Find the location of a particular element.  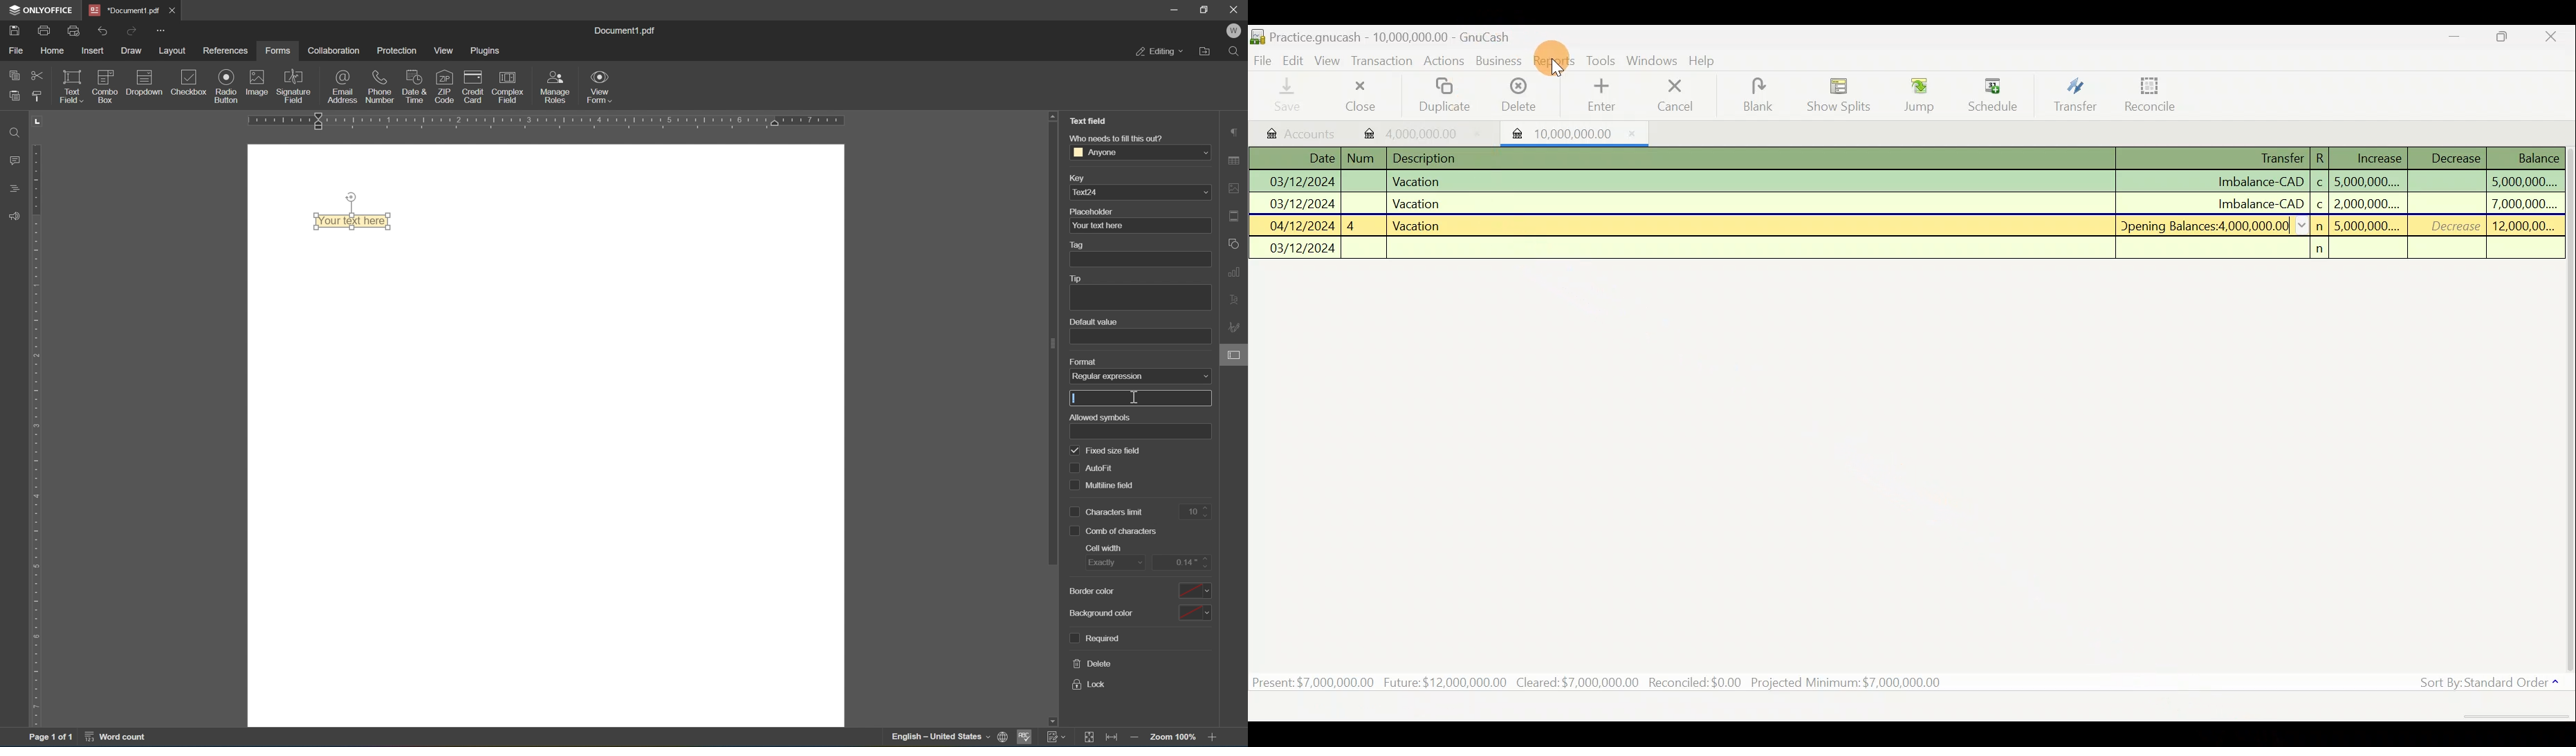

english - united states is located at coordinates (943, 738).